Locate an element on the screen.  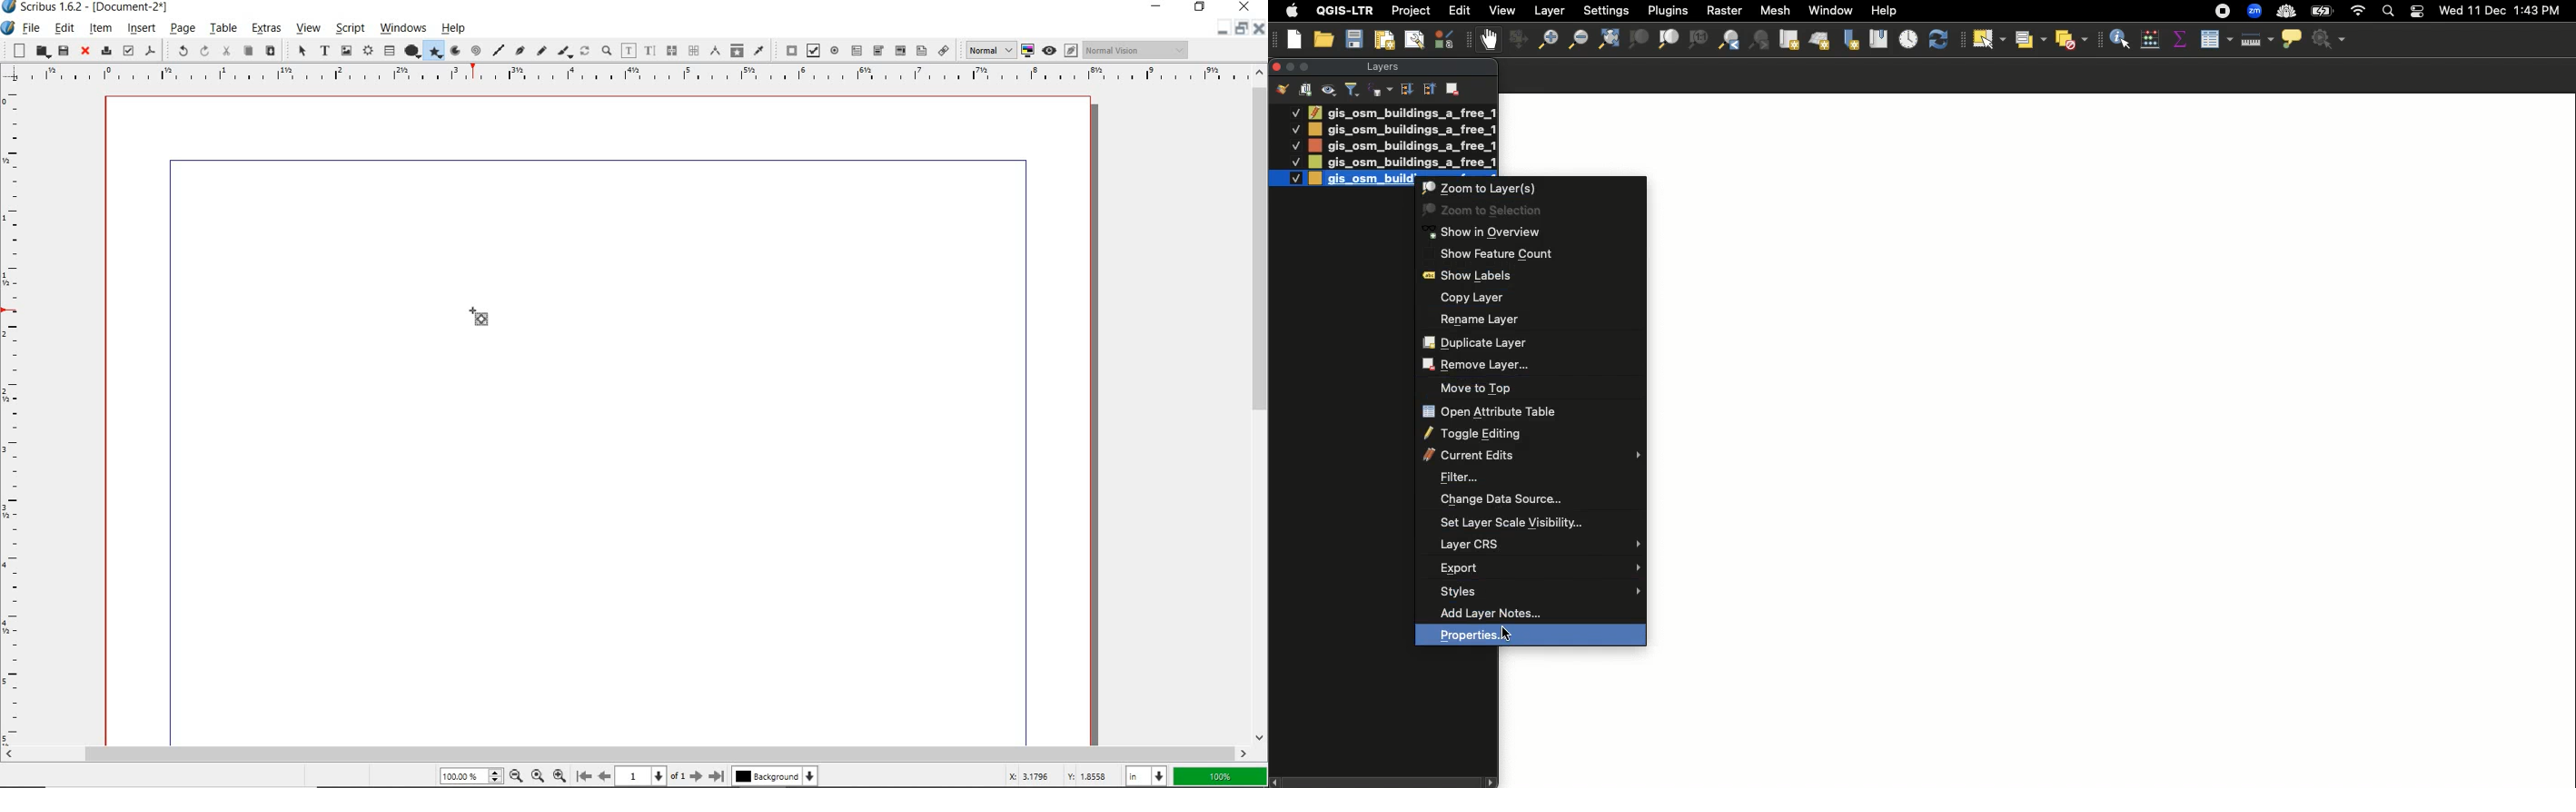
help is located at coordinates (456, 30).